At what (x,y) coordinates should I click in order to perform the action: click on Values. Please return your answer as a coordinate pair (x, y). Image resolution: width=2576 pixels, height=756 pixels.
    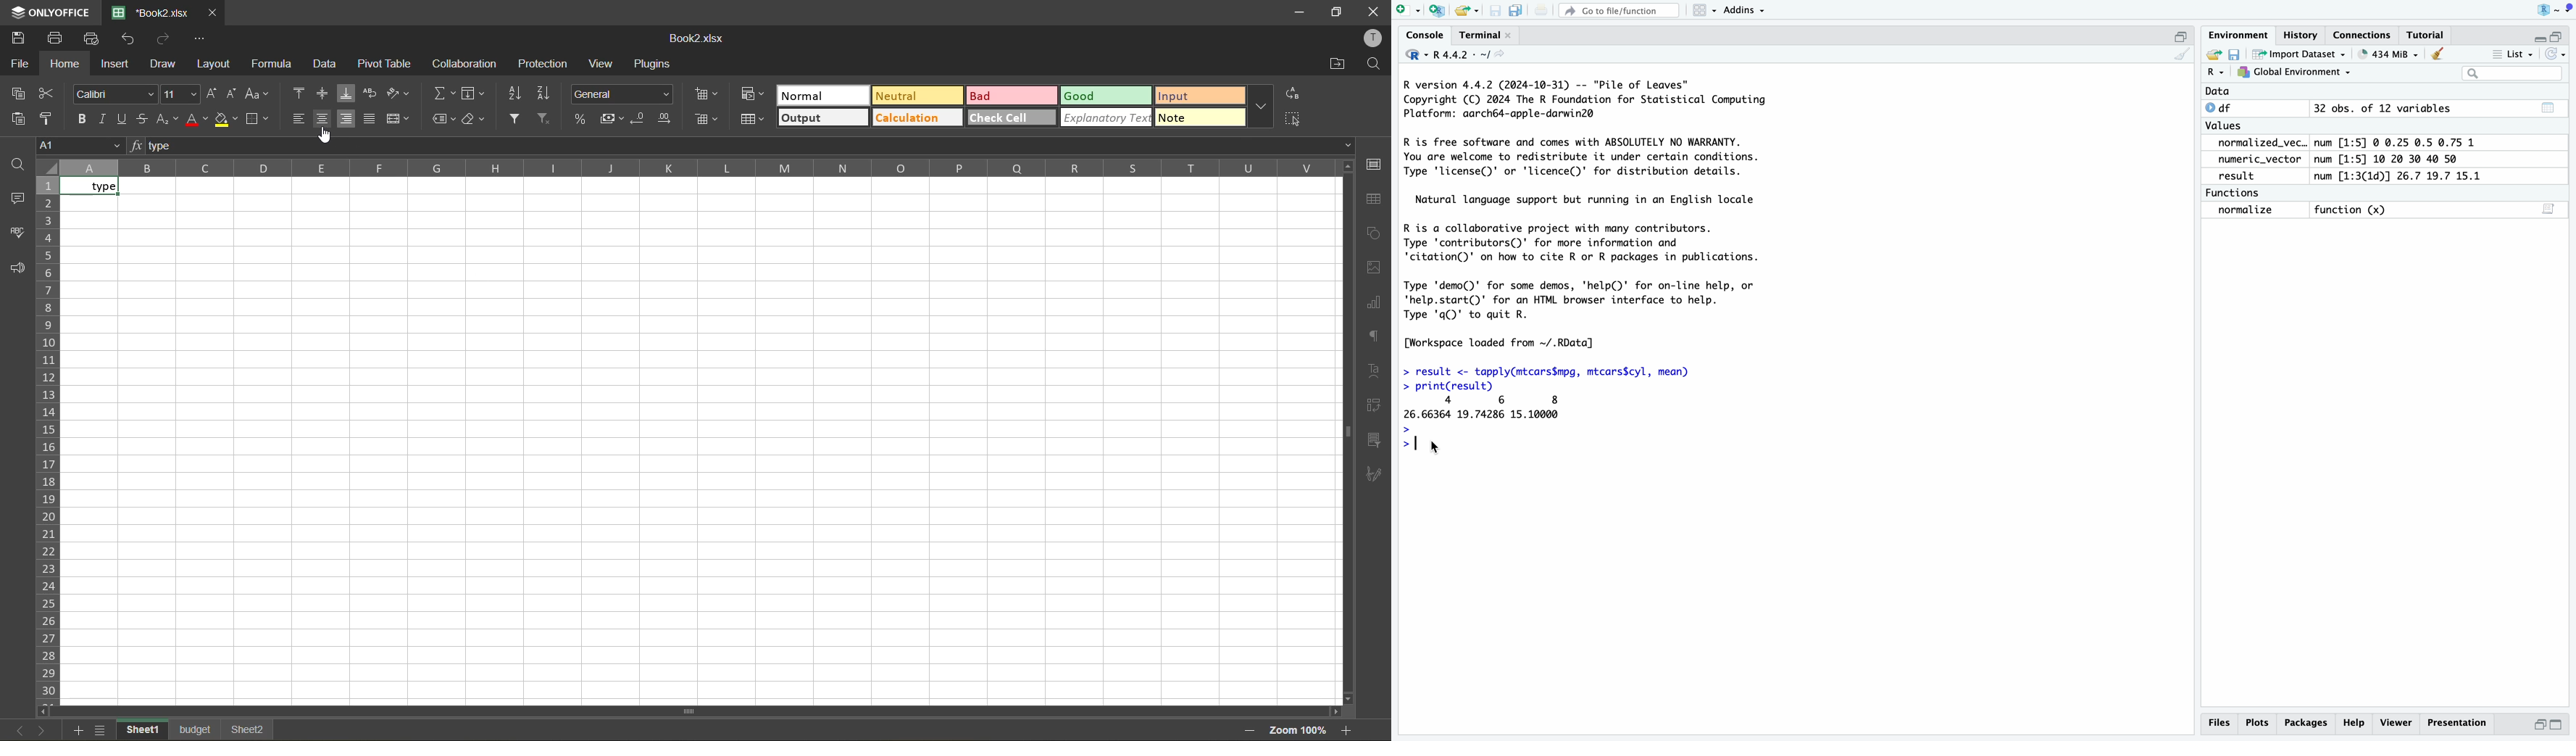
    Looking at the image, I should click on (2224, 126).